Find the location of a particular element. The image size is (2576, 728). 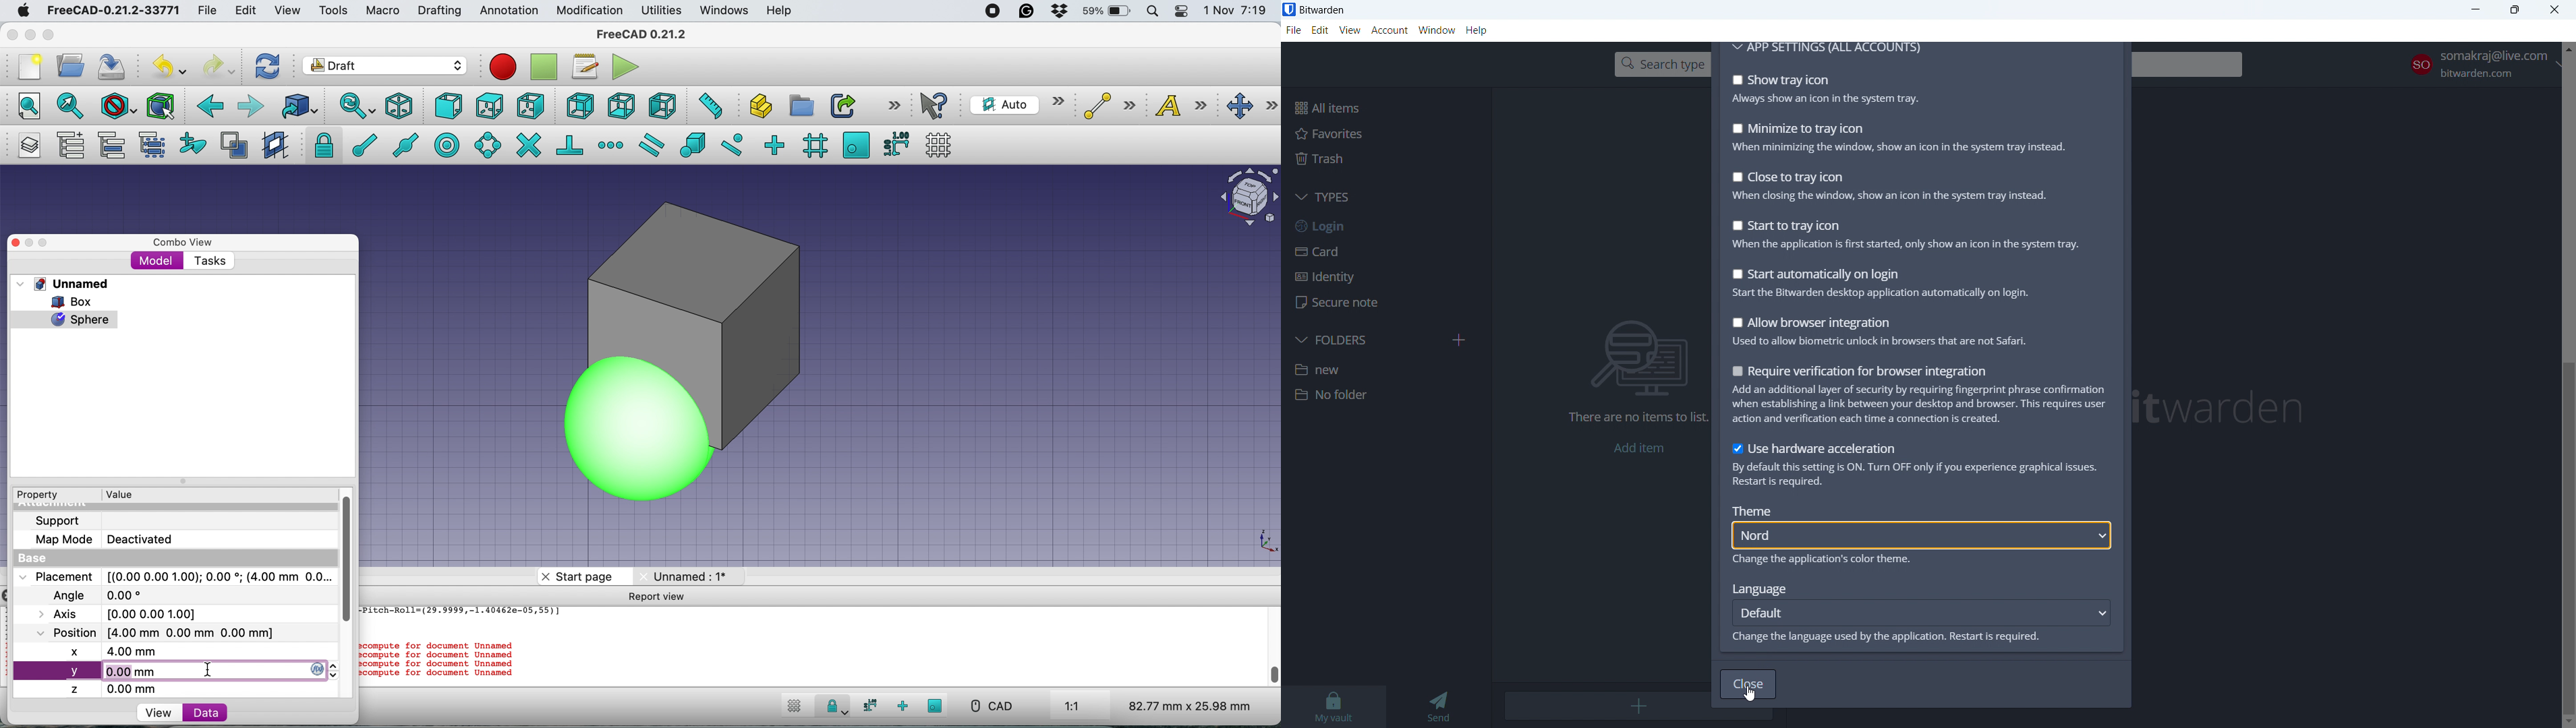

snap endpoint is located at coordinates (359, 149).